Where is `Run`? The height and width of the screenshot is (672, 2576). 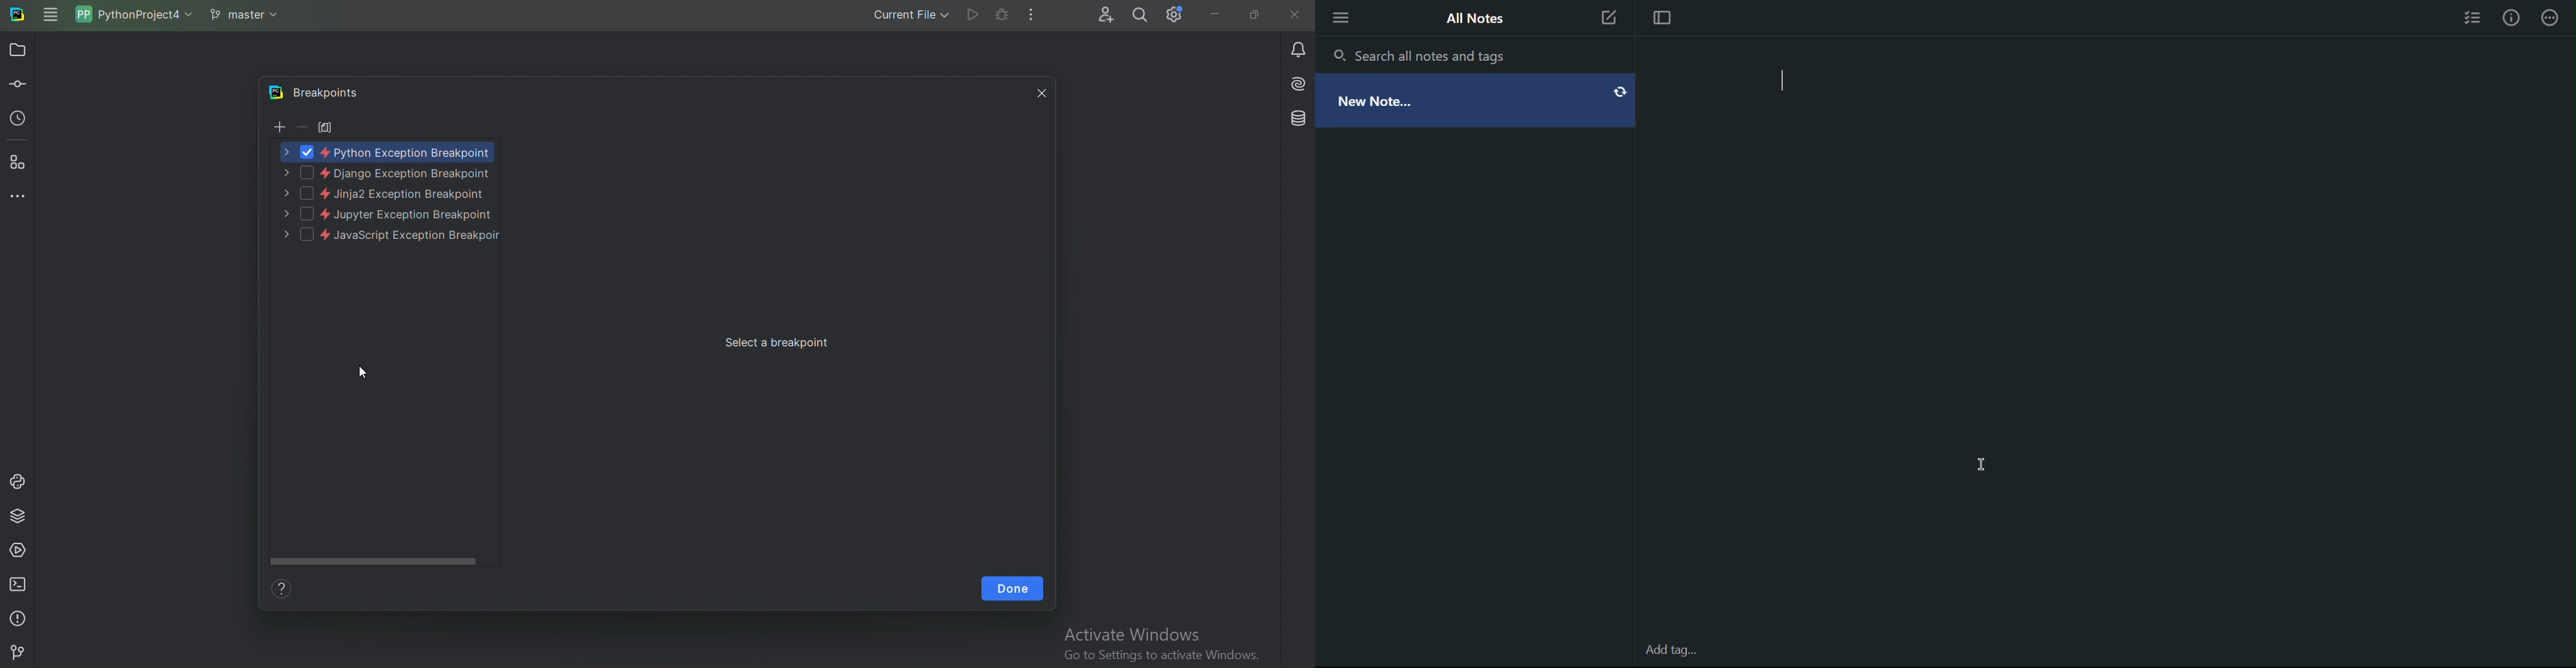
Run is located at coordinates (972, 15).